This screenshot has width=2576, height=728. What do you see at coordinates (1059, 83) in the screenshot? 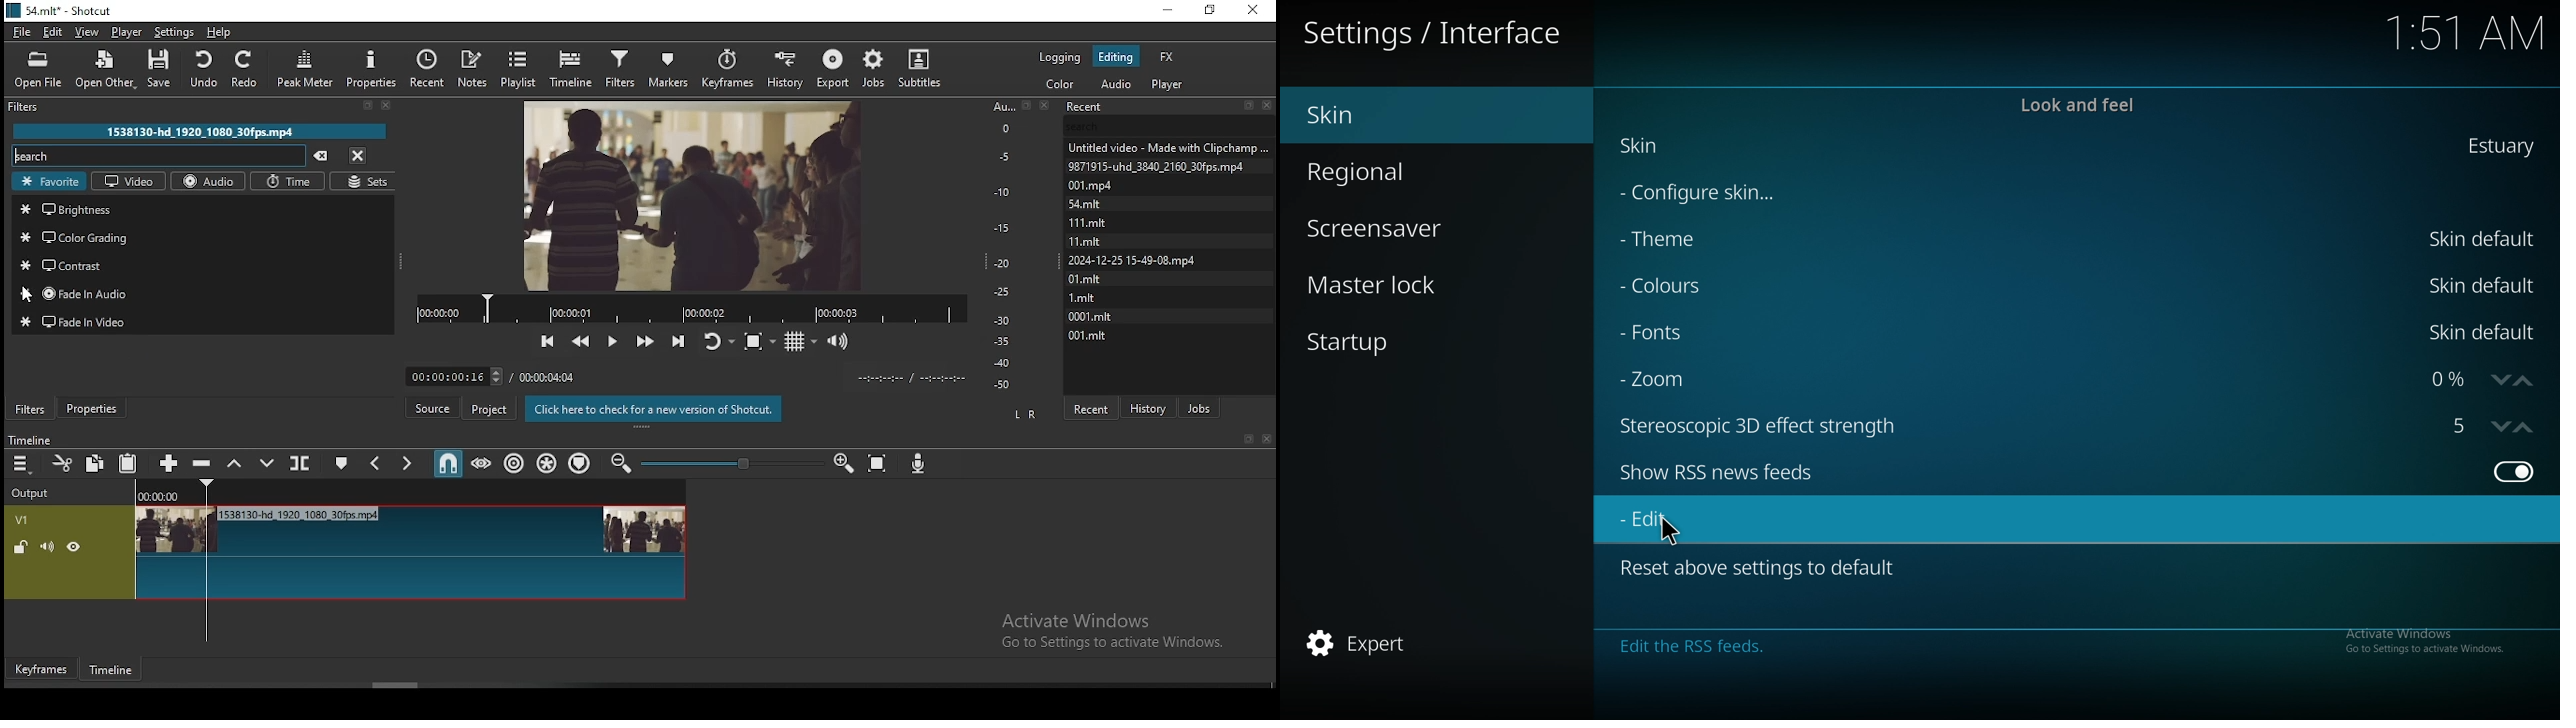
I see `color` at bounding box center [1059, 83].